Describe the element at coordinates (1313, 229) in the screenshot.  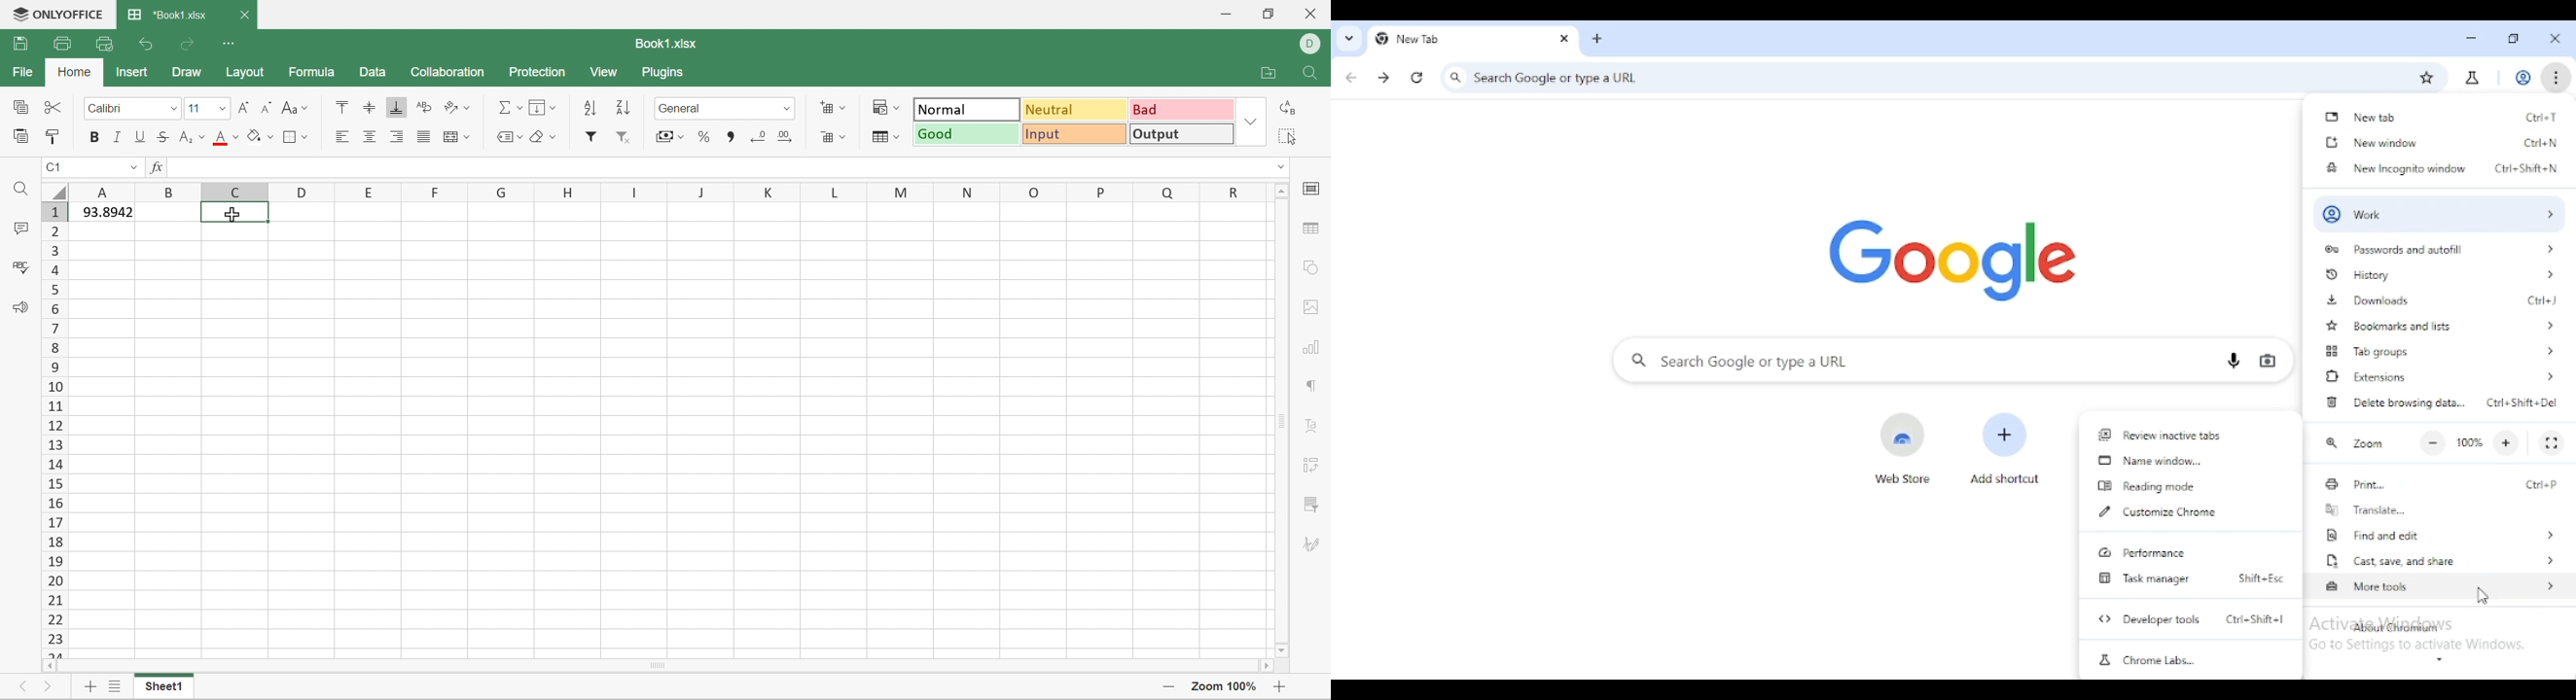
I see `table settings` at that location.